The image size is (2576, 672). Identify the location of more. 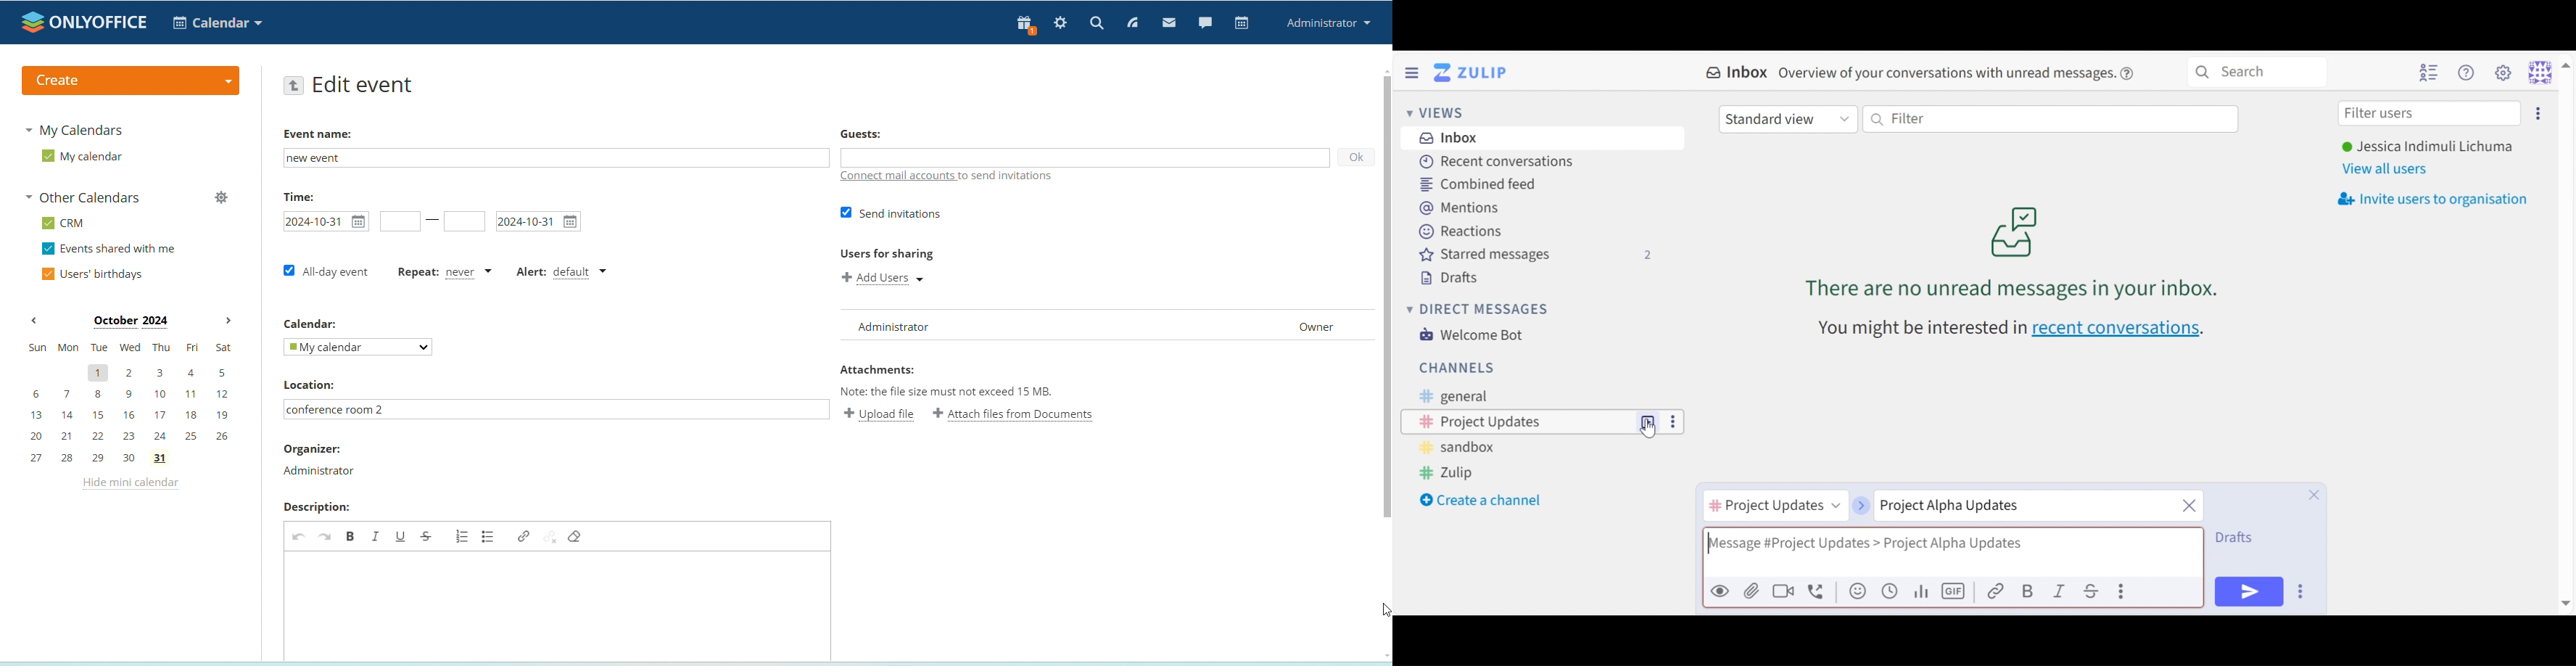
(1671, 421).